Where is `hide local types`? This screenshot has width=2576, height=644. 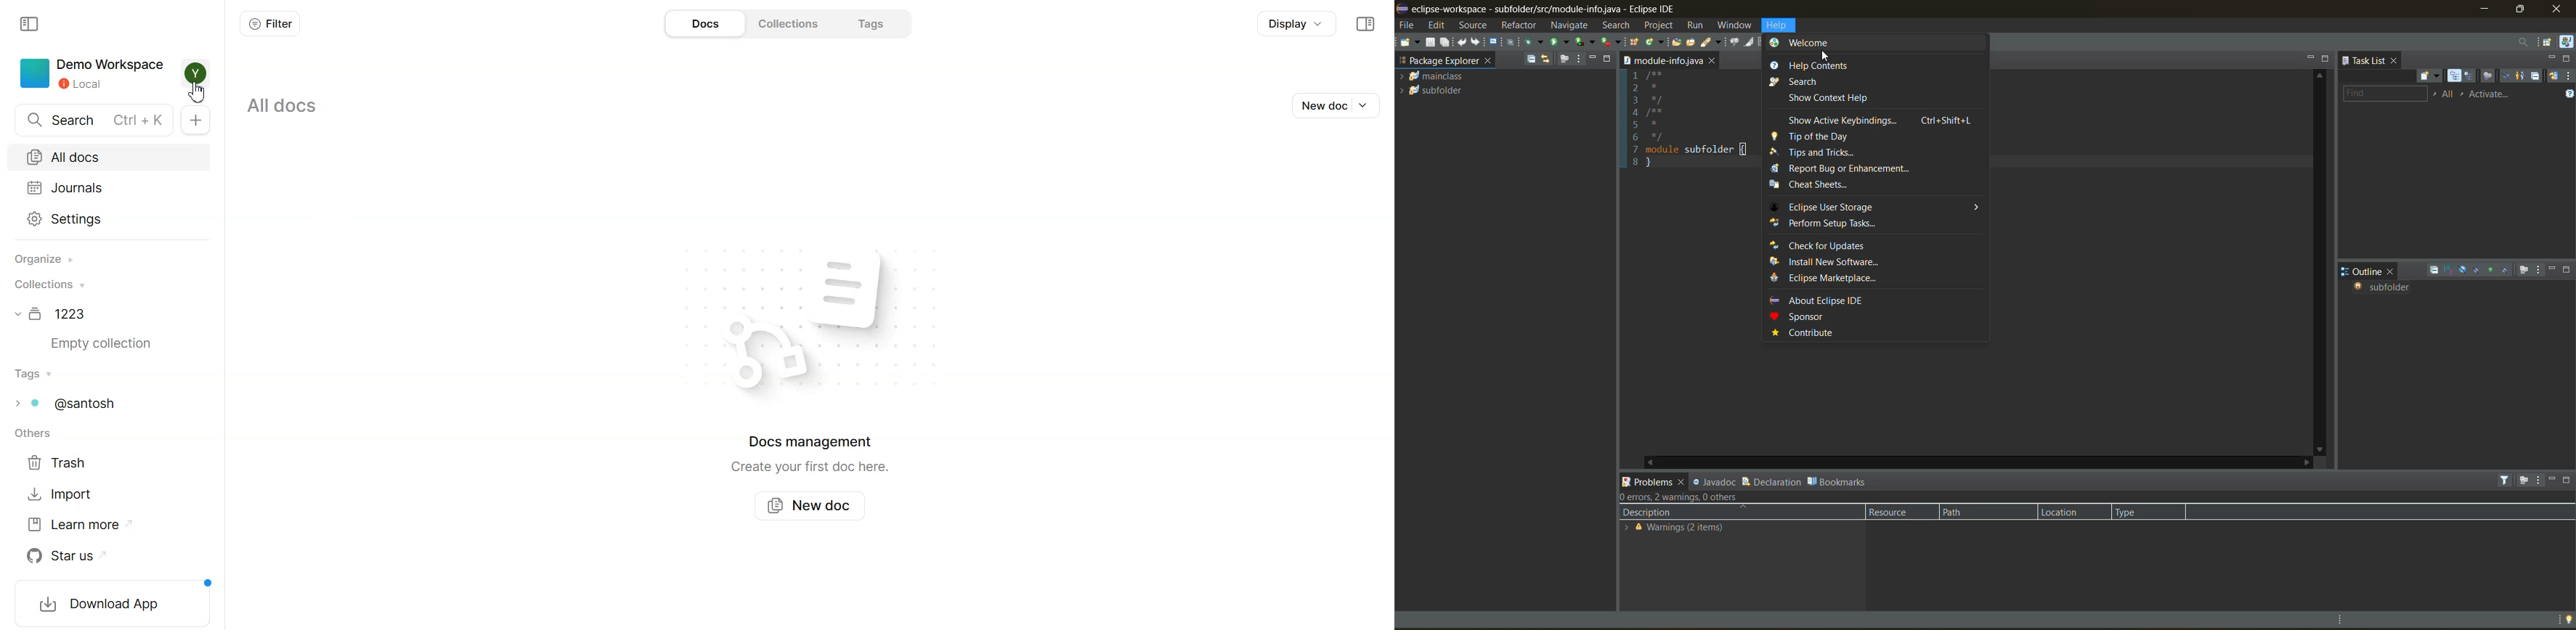
hide local types is located at coordinates (2508, 269).